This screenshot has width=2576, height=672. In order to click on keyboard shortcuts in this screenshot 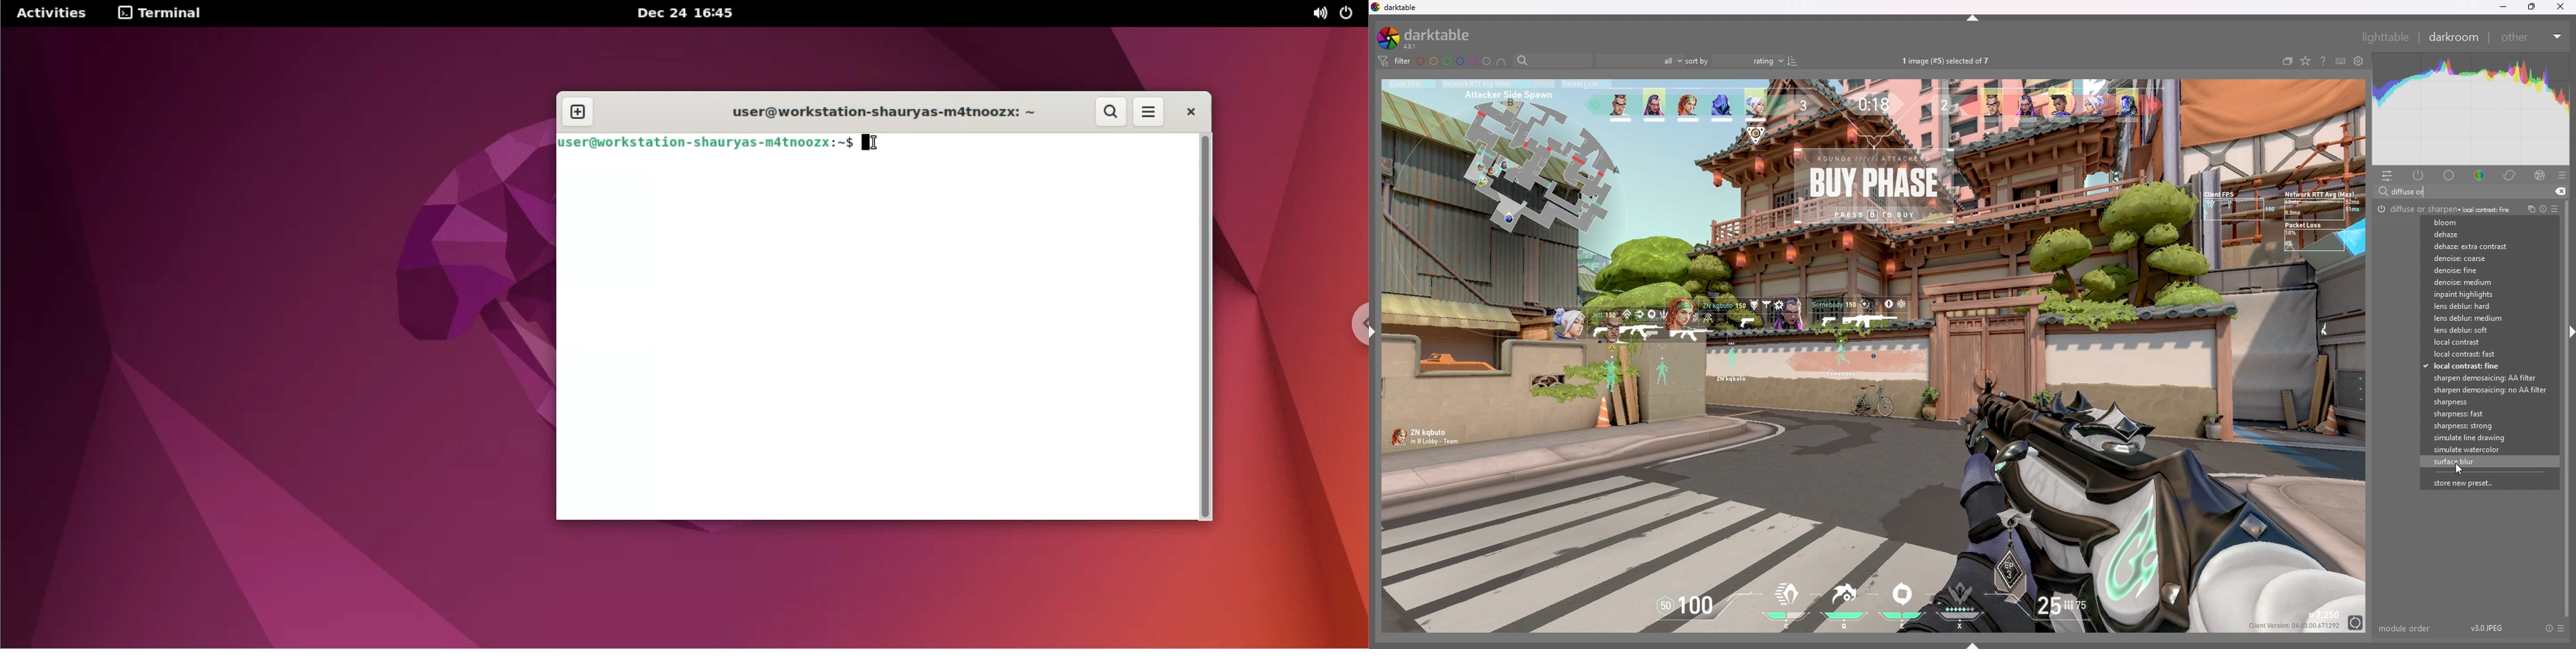, I will do `click(2341, 61)`.